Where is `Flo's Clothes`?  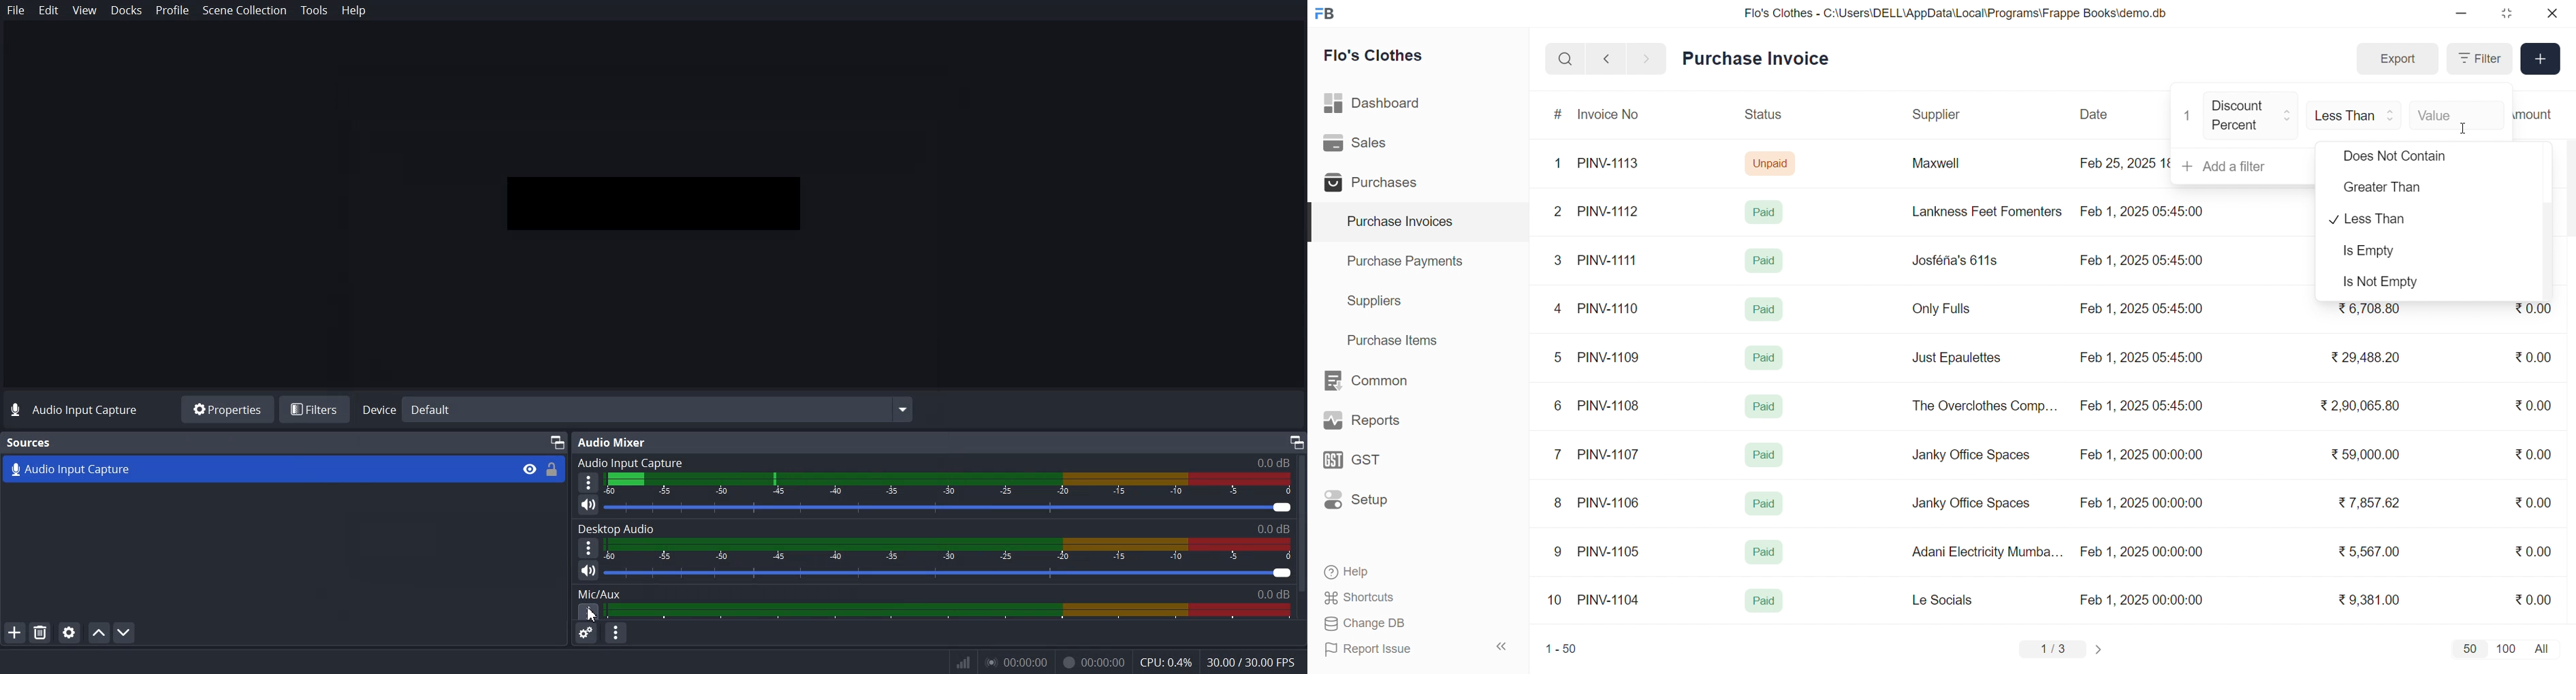 Flo's Clothes is located at coordinates (1383, 57).